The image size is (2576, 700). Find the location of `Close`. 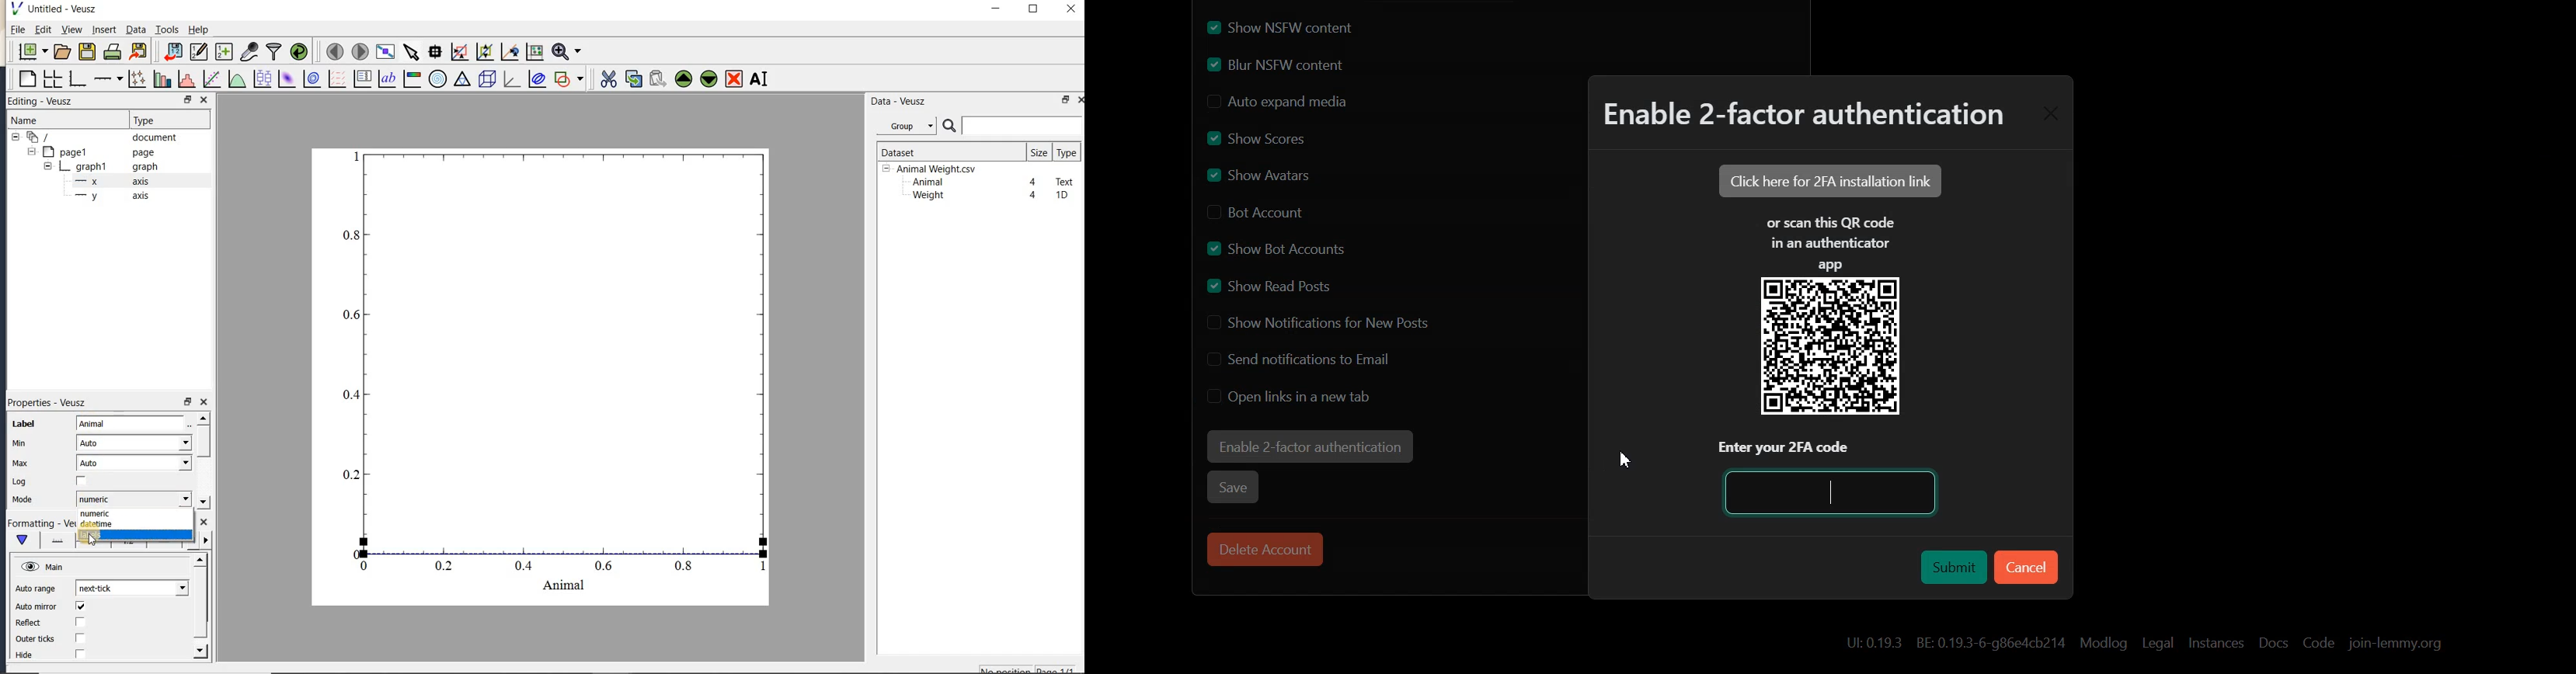

Close is located at coordinates (2049, 114).